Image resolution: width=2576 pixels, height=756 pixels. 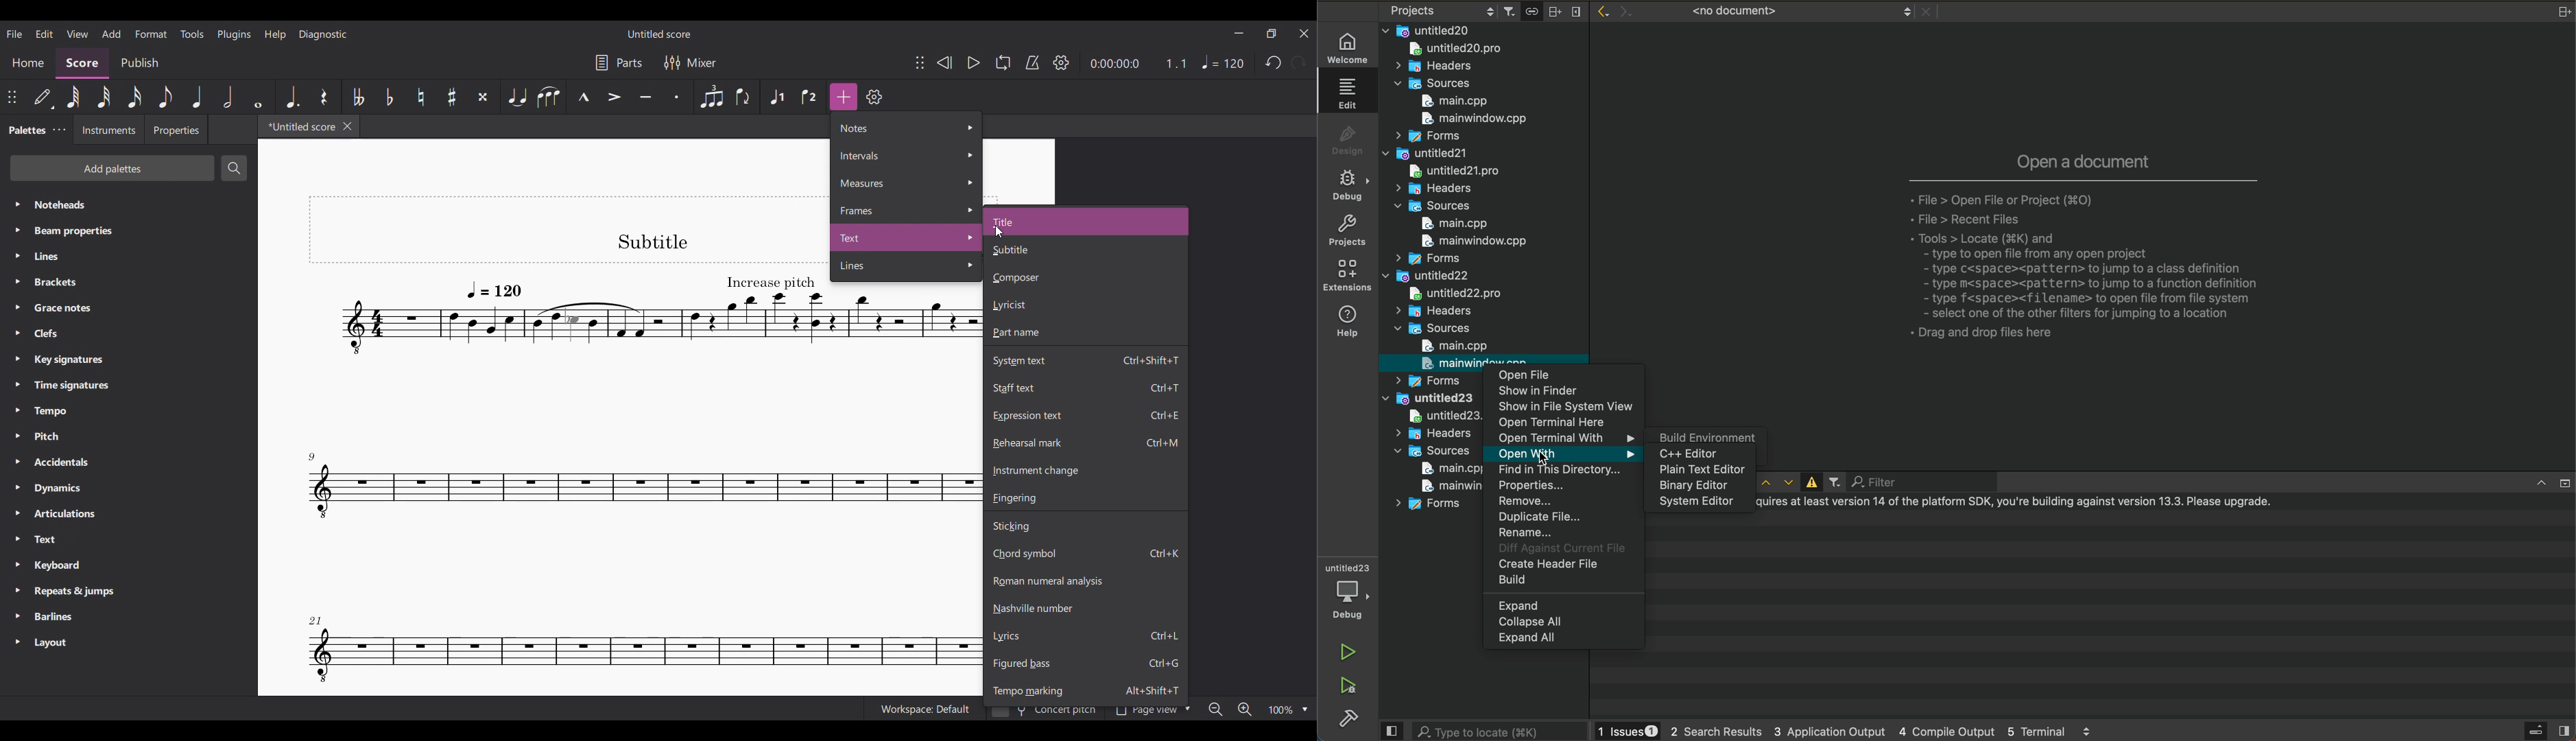 What do you see at coordinates (1085, 580) in the screenshot?
I see `Roman numeral analysis` at bounding box center [1085, 580].